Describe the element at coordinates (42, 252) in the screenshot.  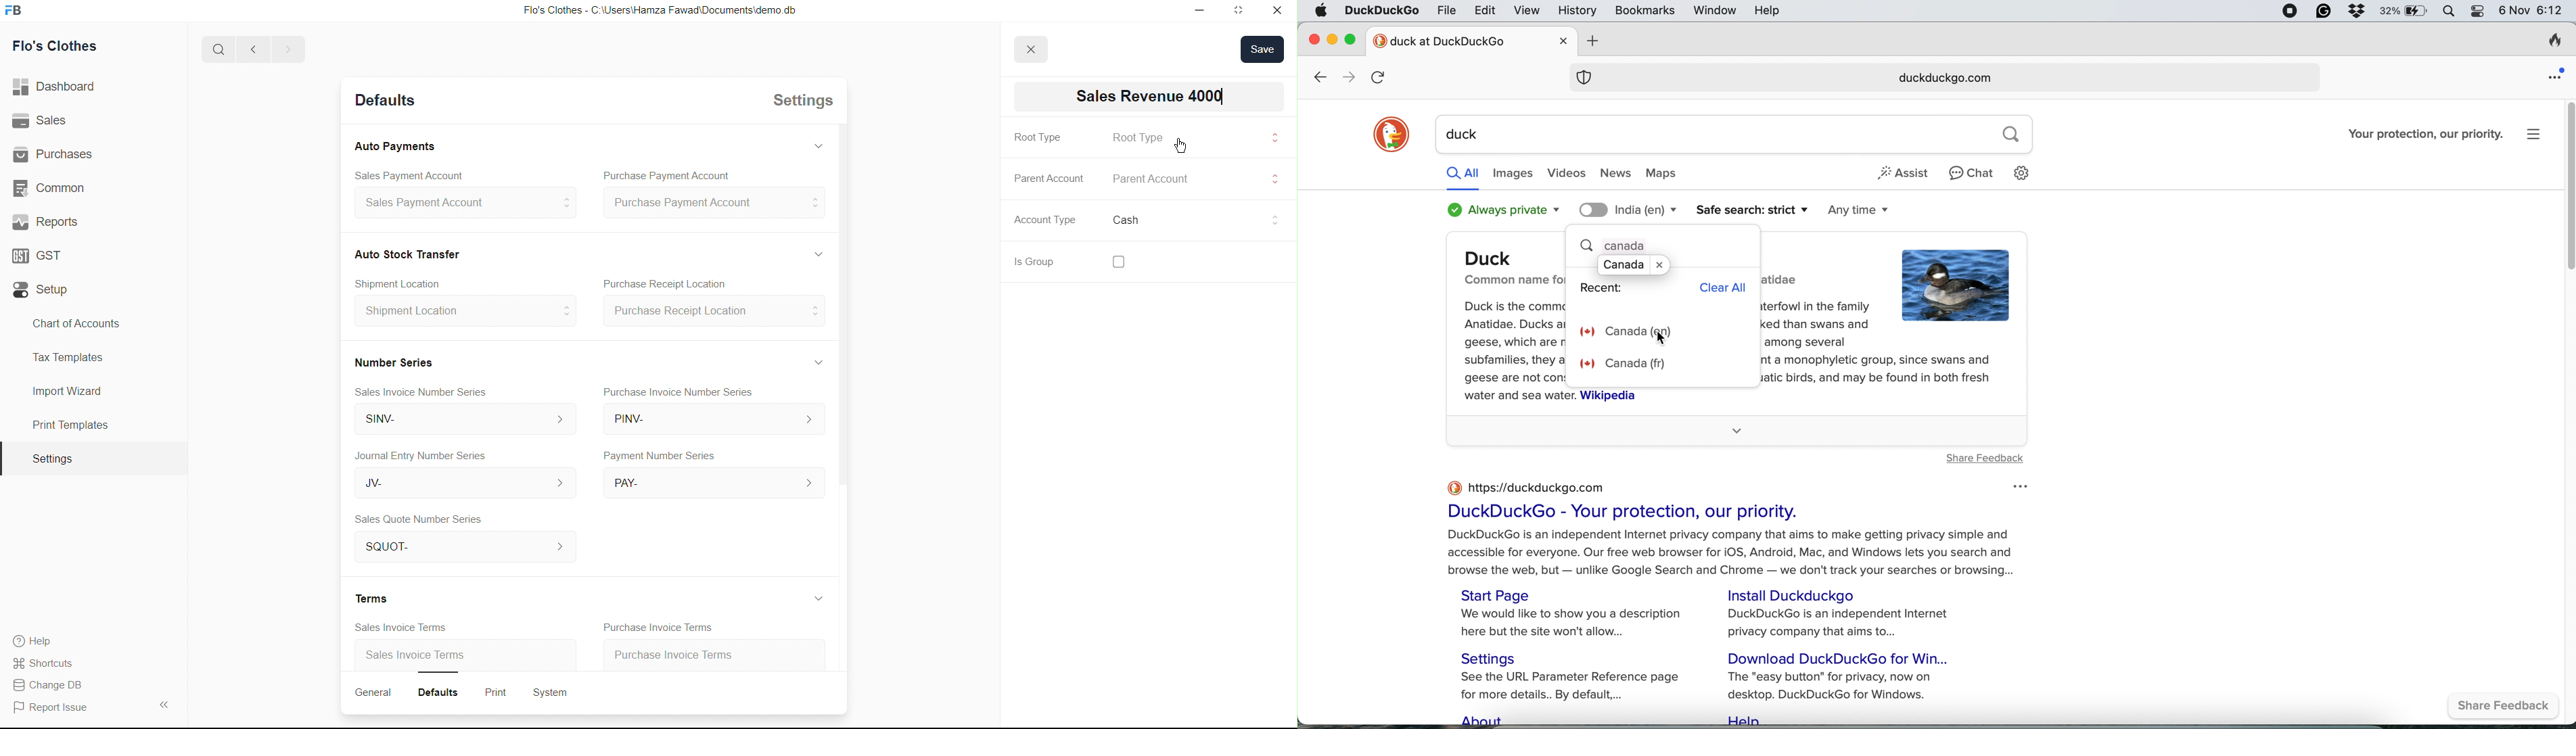
I see `GST` at that location.